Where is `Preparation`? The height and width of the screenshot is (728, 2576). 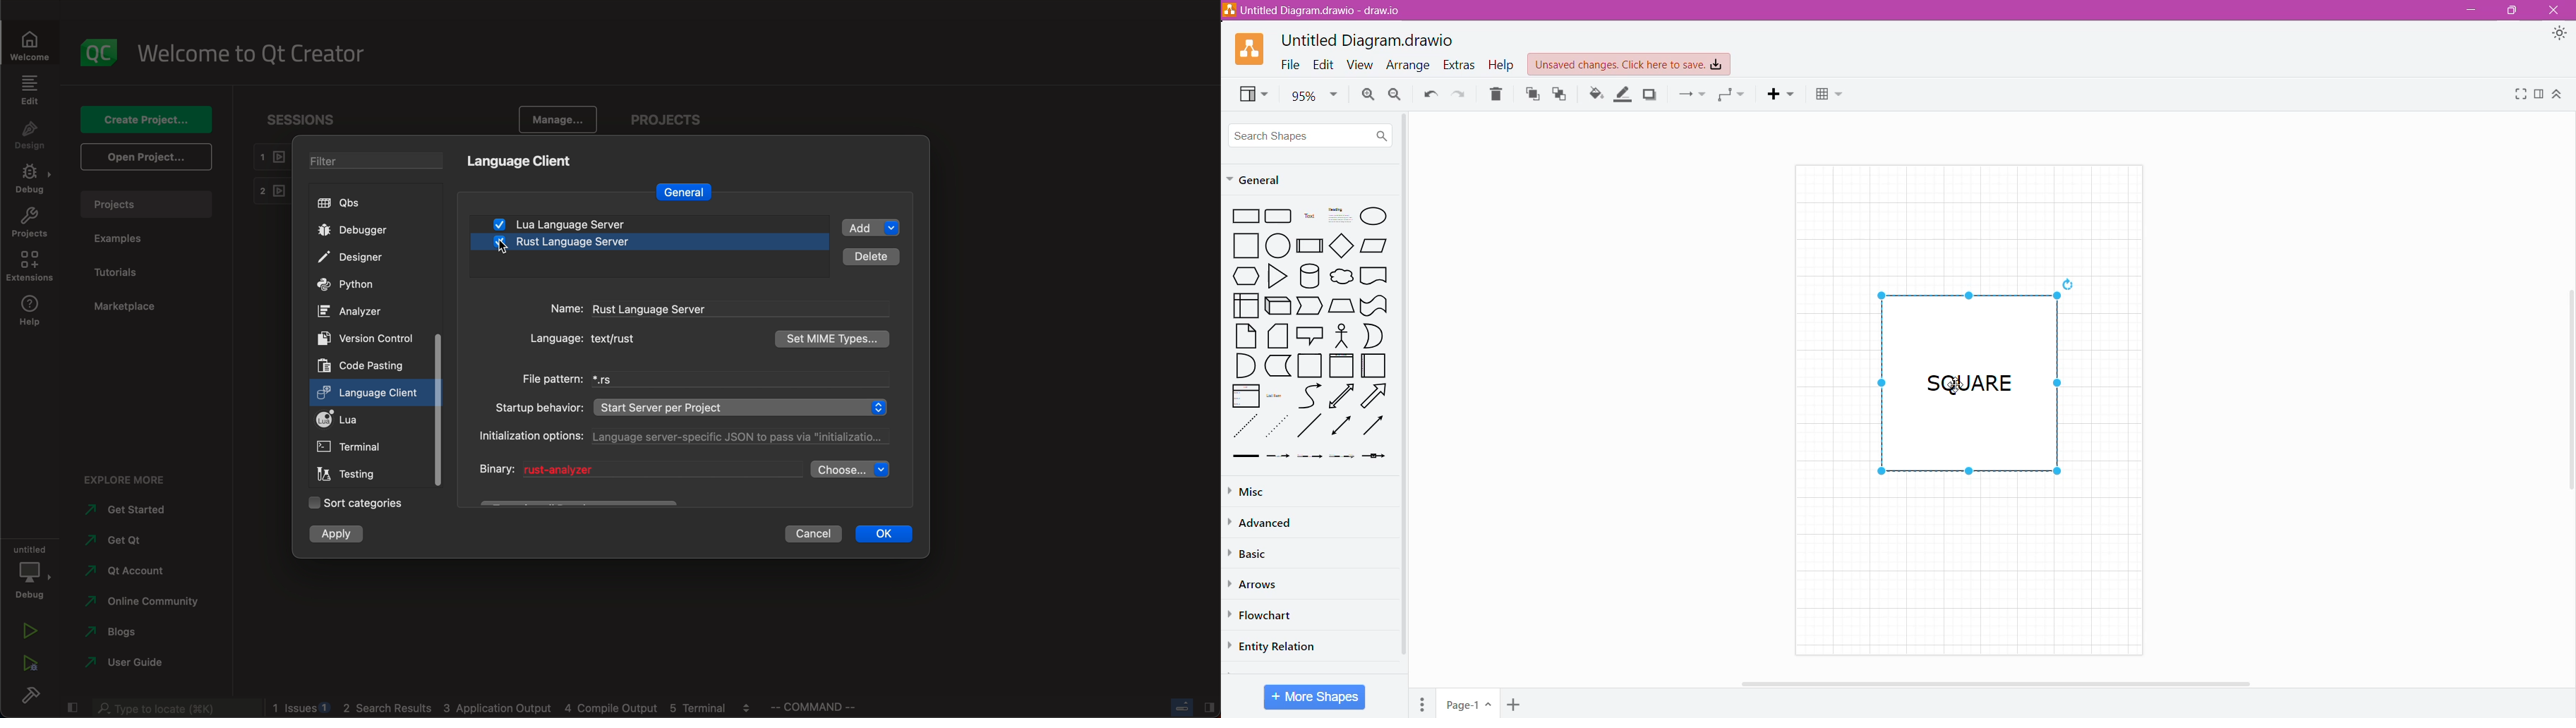 Preparation is located at coordinates (1241, 276).